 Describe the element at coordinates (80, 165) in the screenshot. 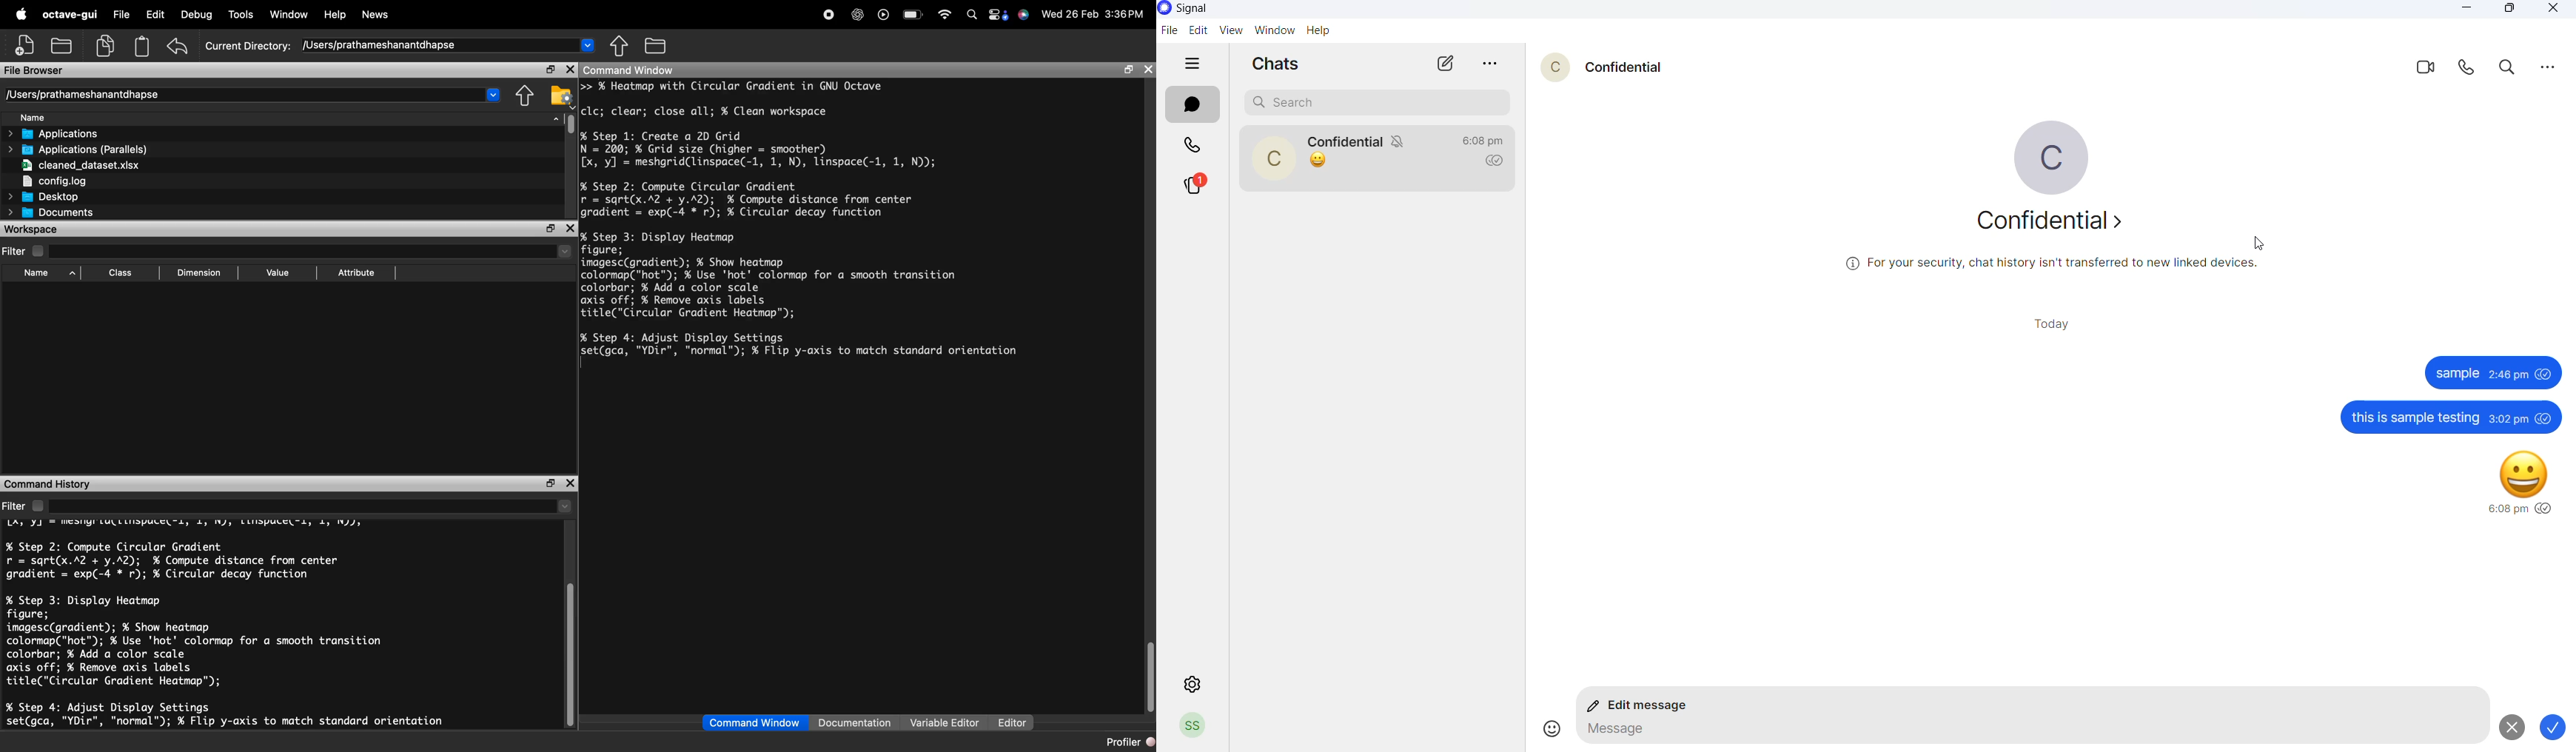

I see `cleaned_dataset.xlsx` at that location.